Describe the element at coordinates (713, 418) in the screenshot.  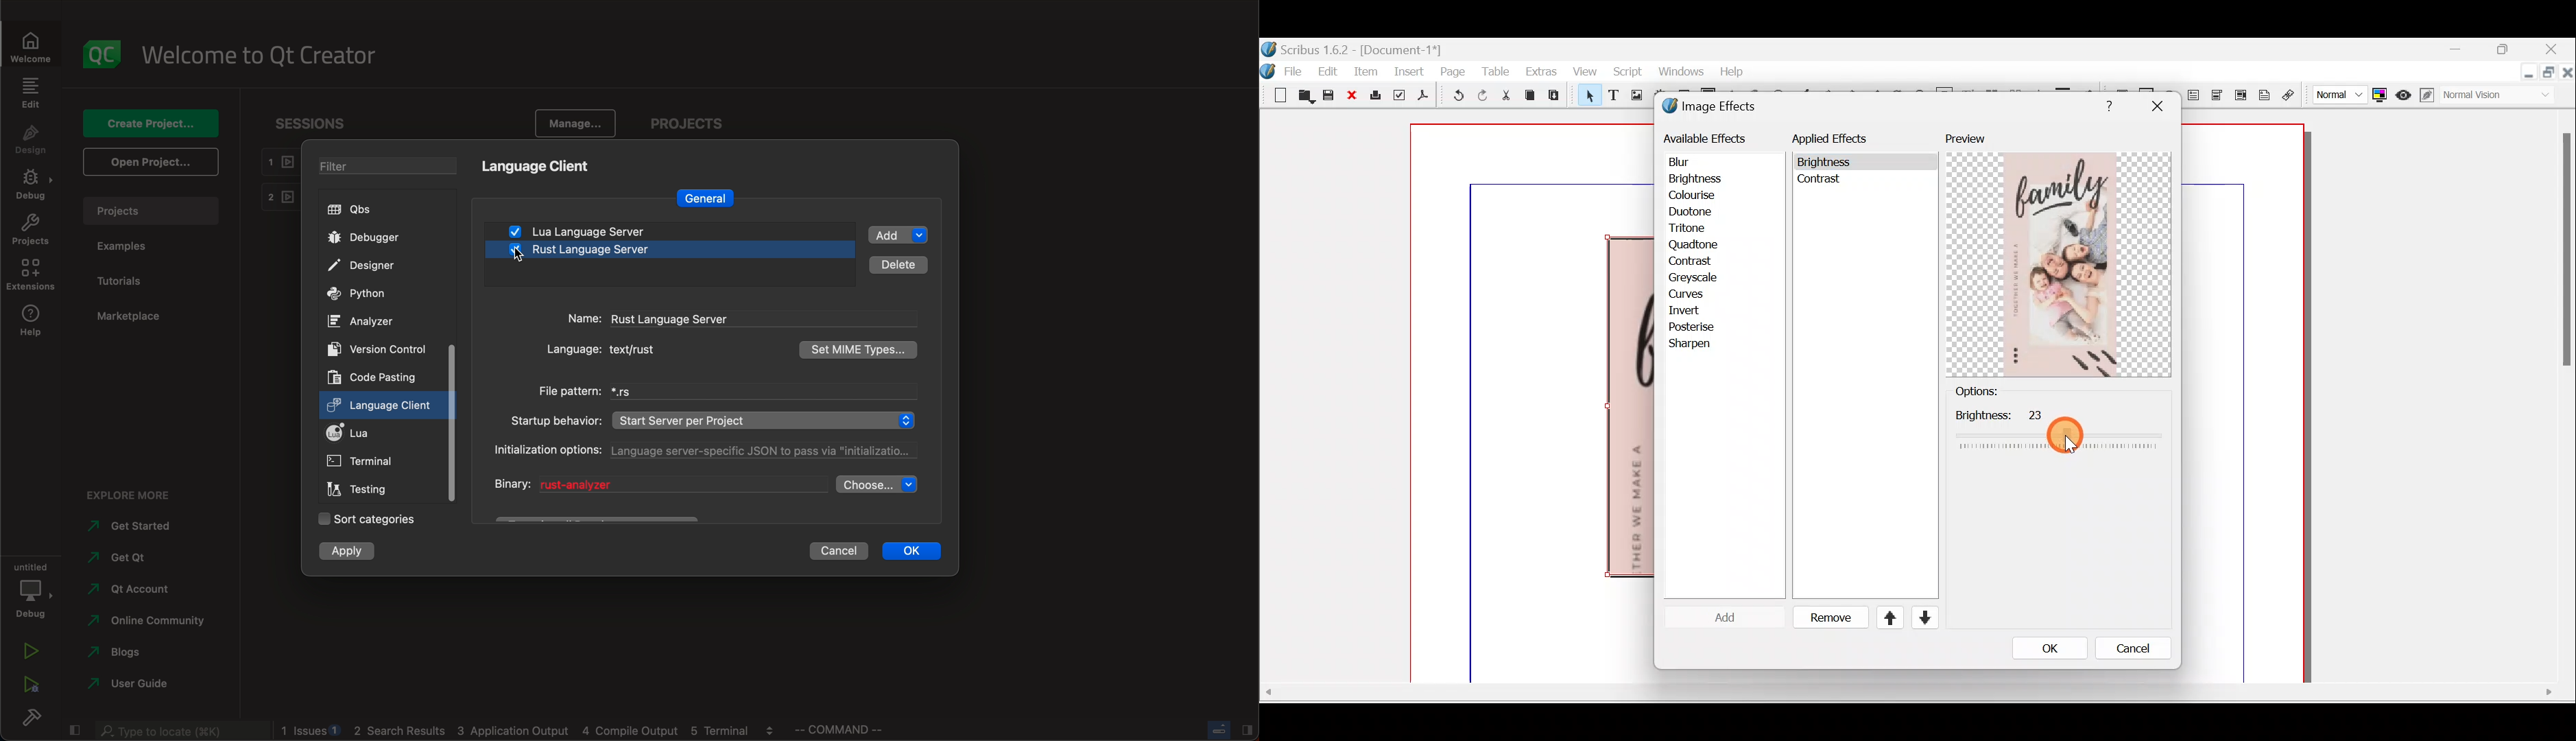
I see `startup` at that location.